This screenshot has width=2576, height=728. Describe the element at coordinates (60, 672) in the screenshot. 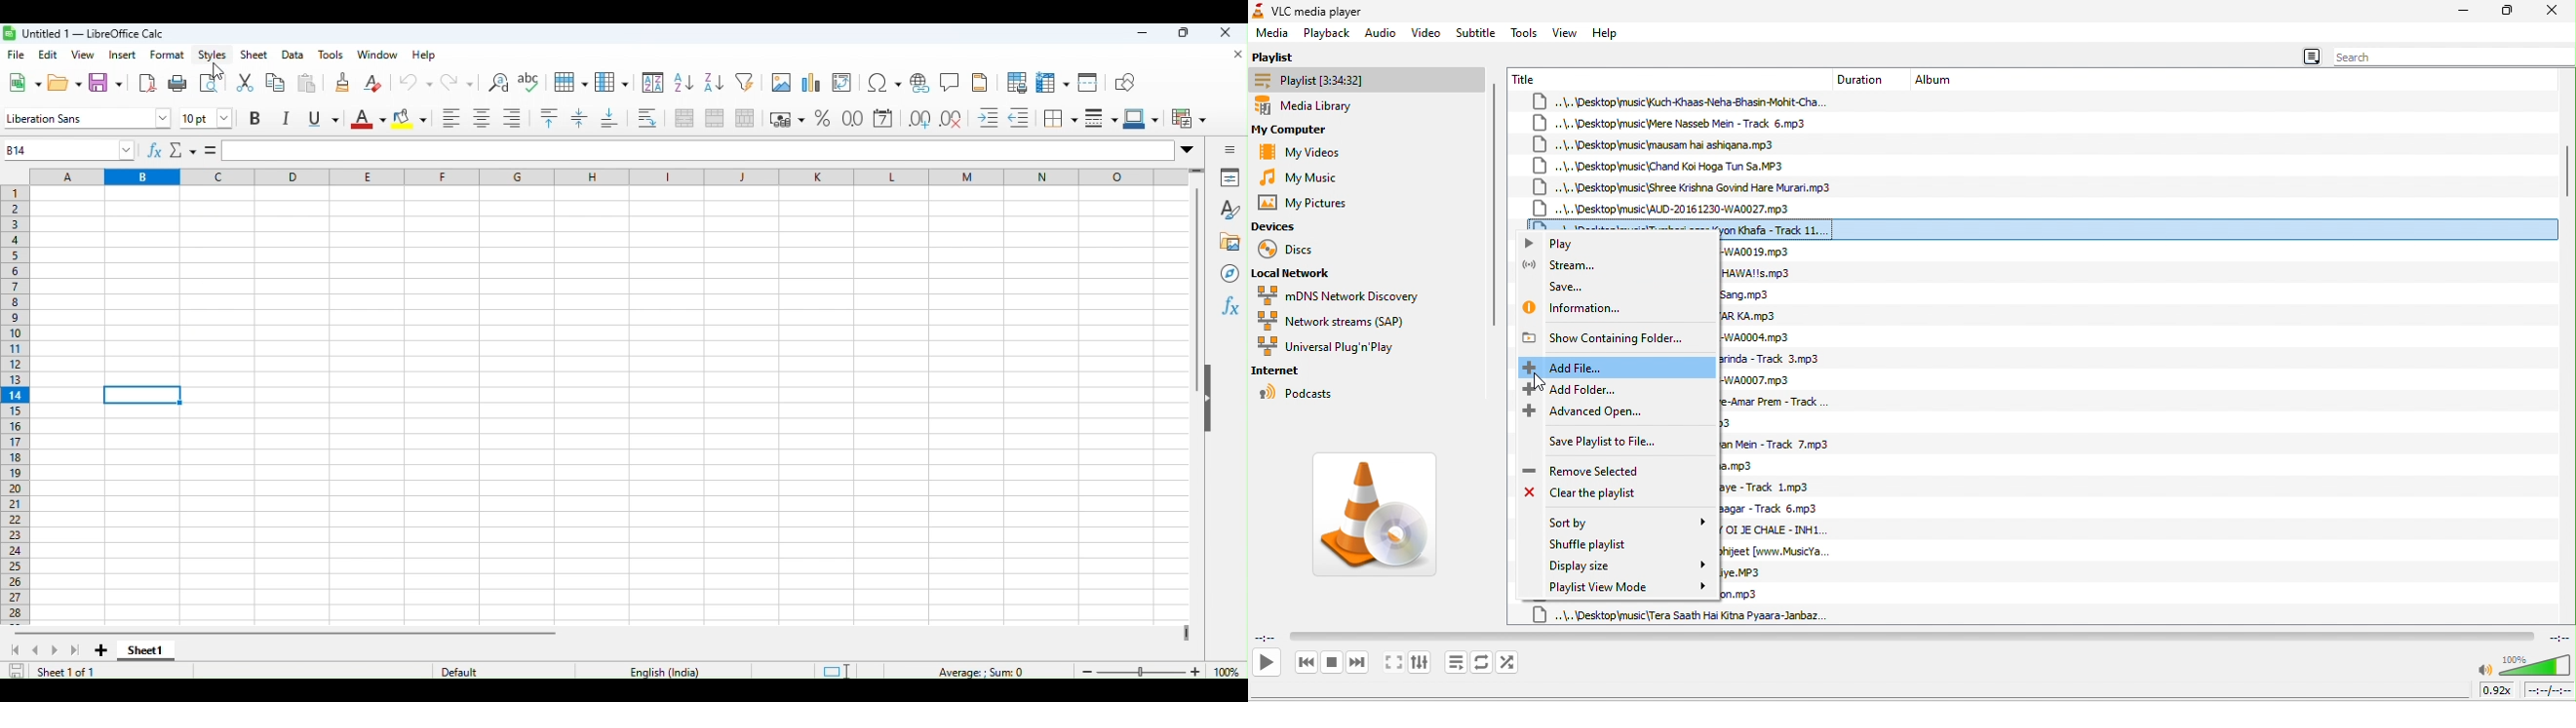

I see `sheet 1 of 1` at that location.